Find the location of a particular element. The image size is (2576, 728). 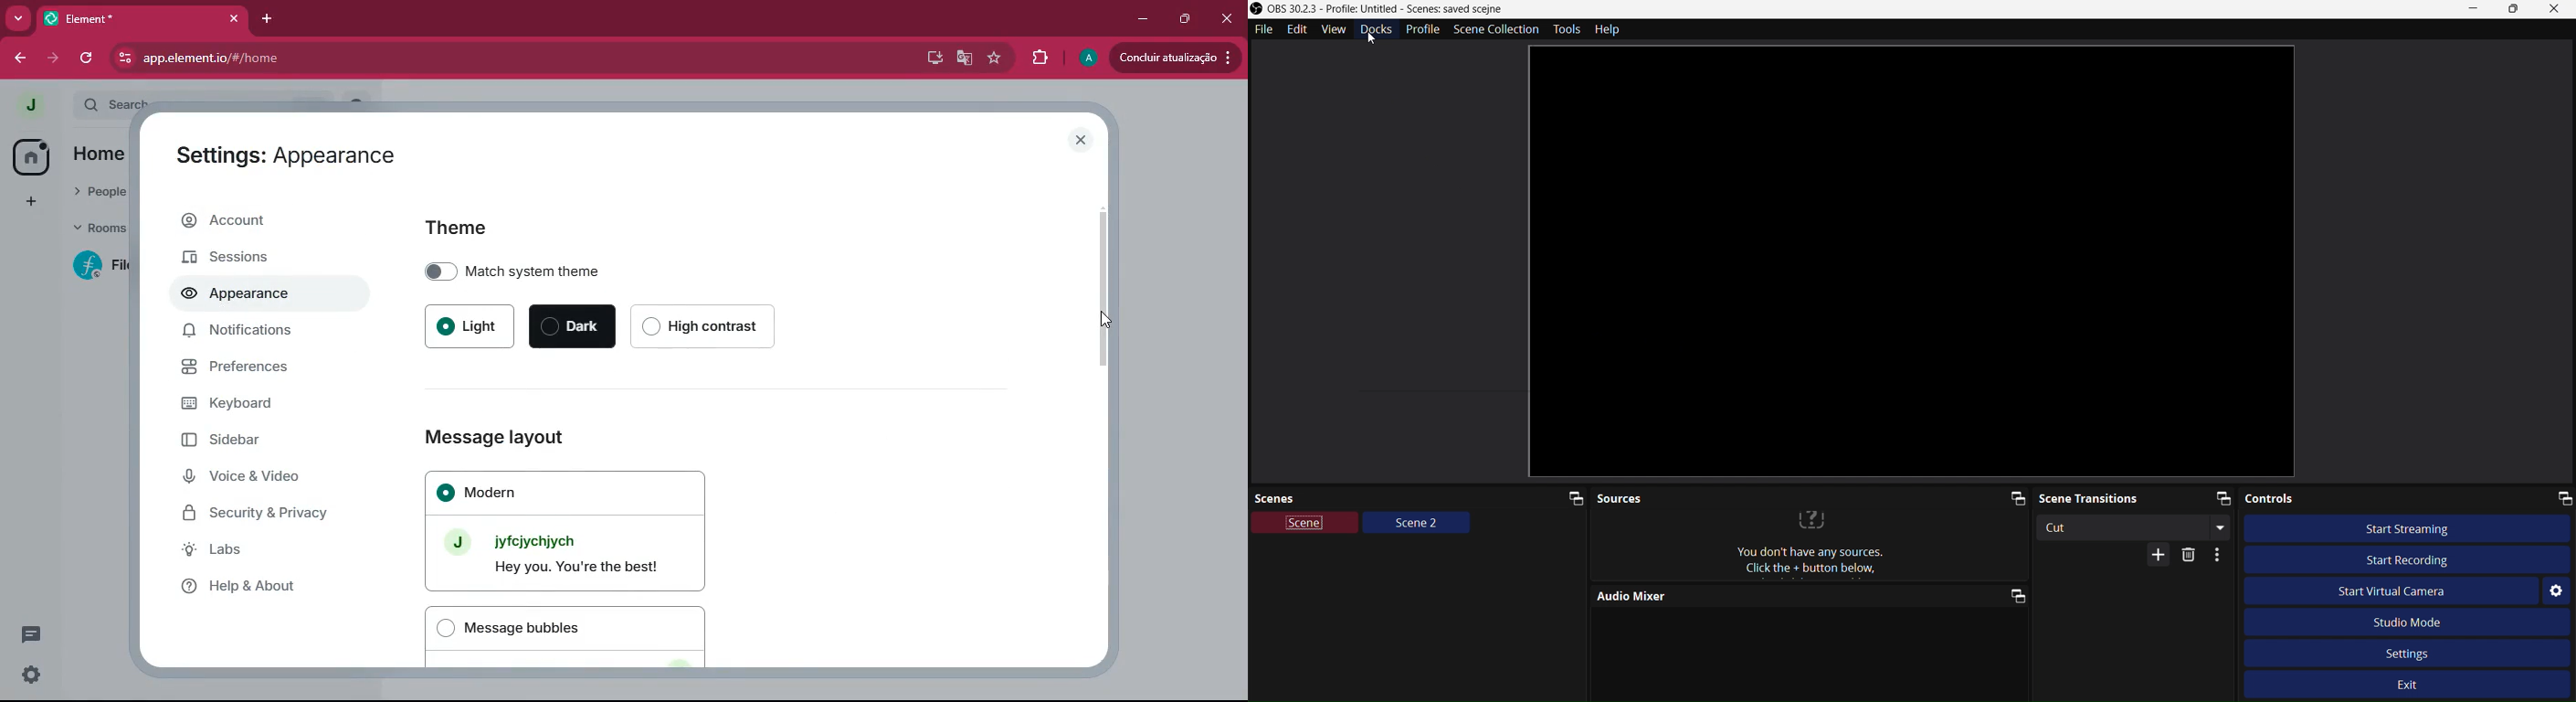

Message layout is located at coordinates (496, 438).